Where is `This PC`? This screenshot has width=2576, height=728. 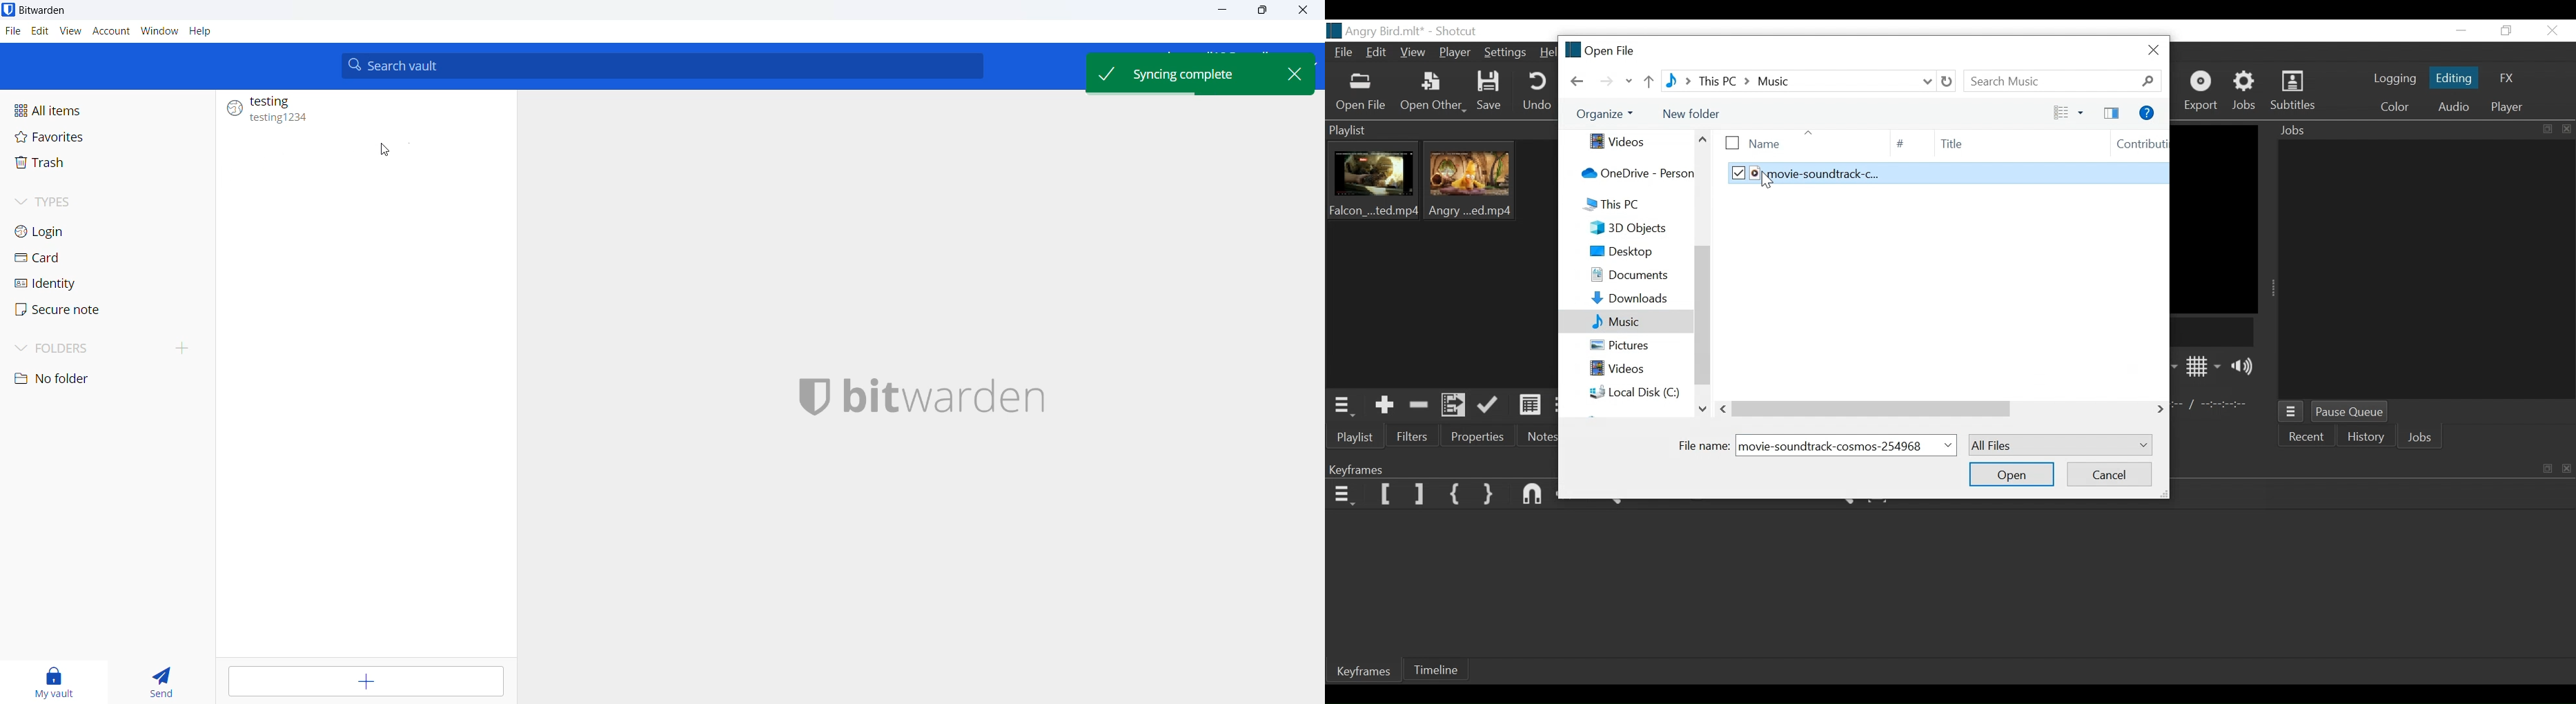 This PC is located at coordinates (1625, 205).